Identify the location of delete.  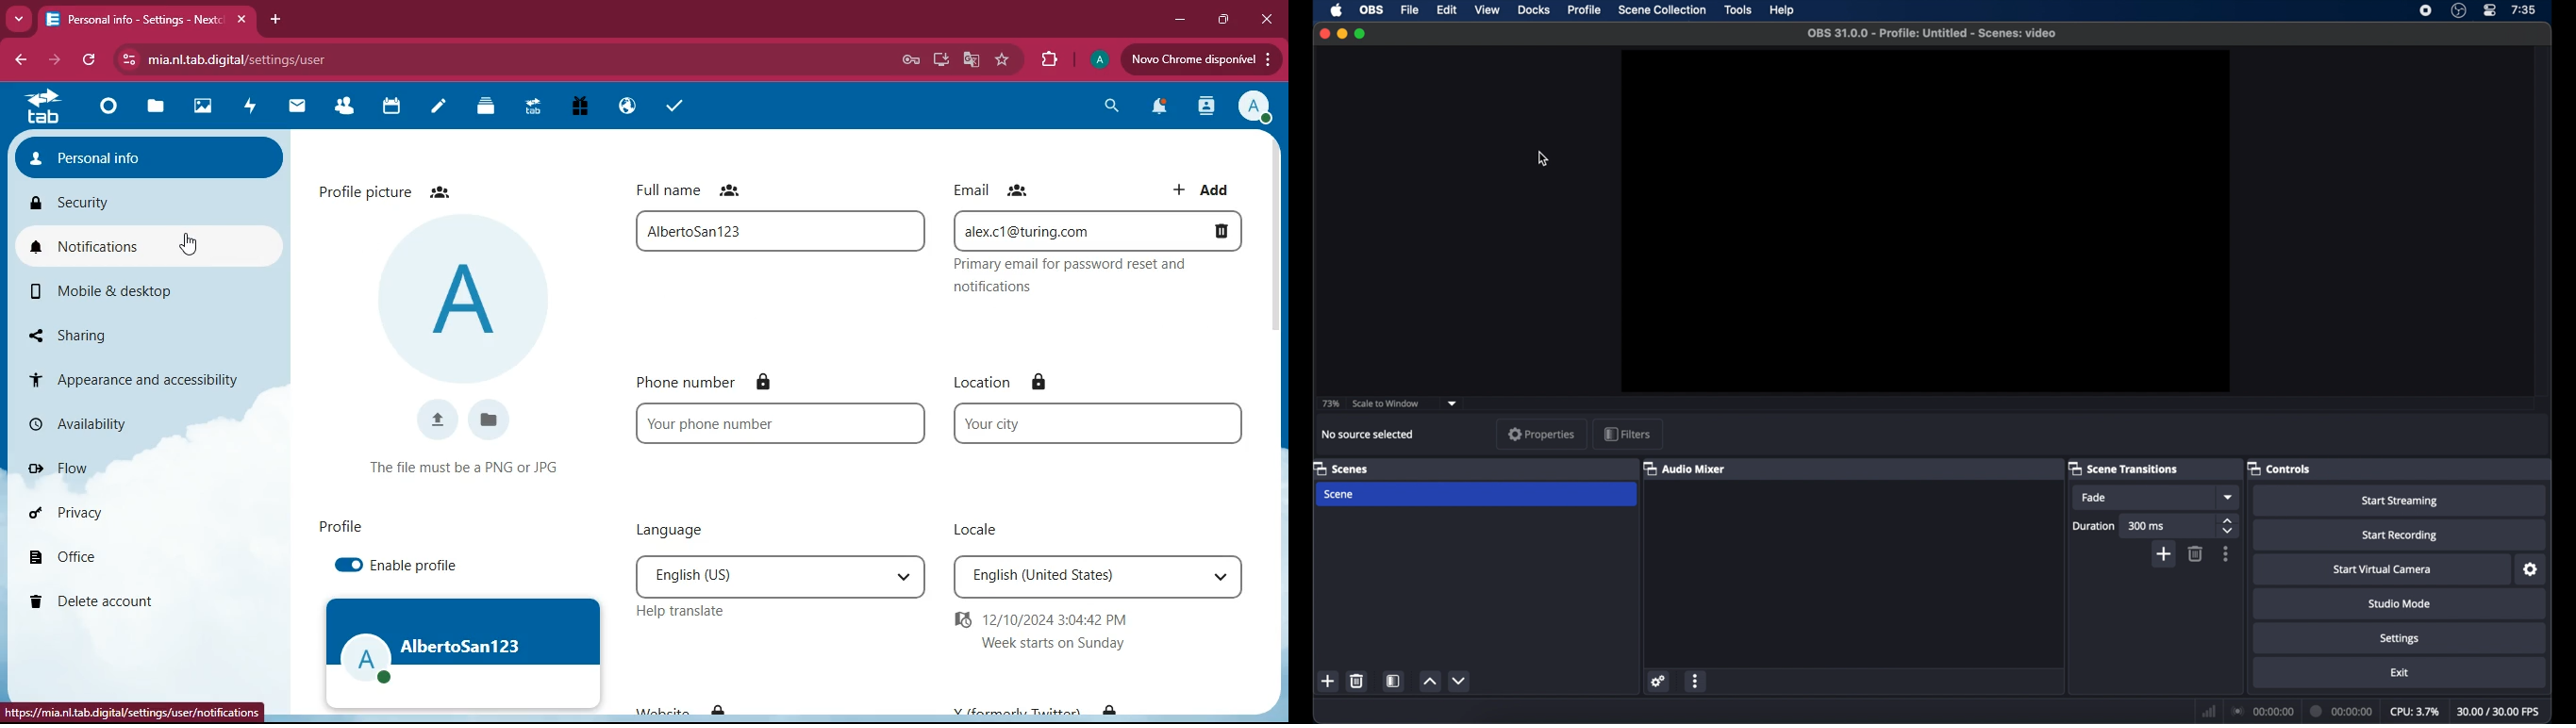
(2195, 554).